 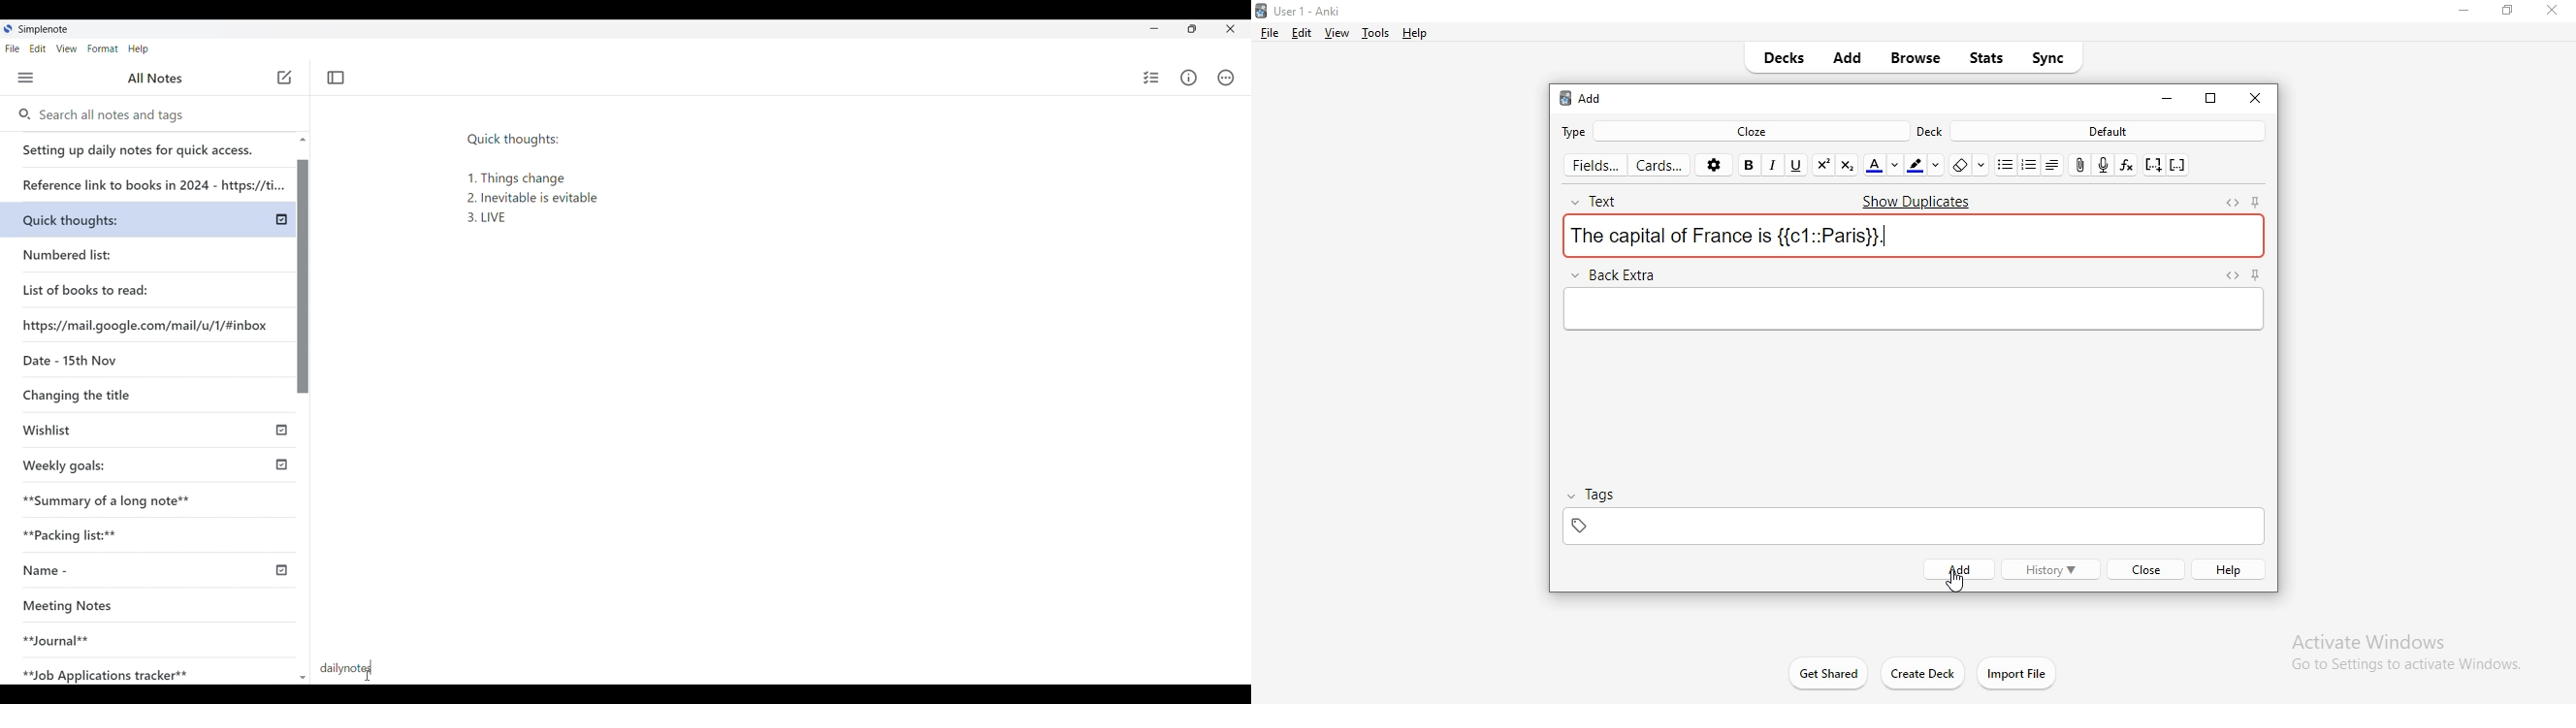 What do you see at coordinates (2049, 56) in the screenshot?
I see `sync` at bounding box center [2049, 56].